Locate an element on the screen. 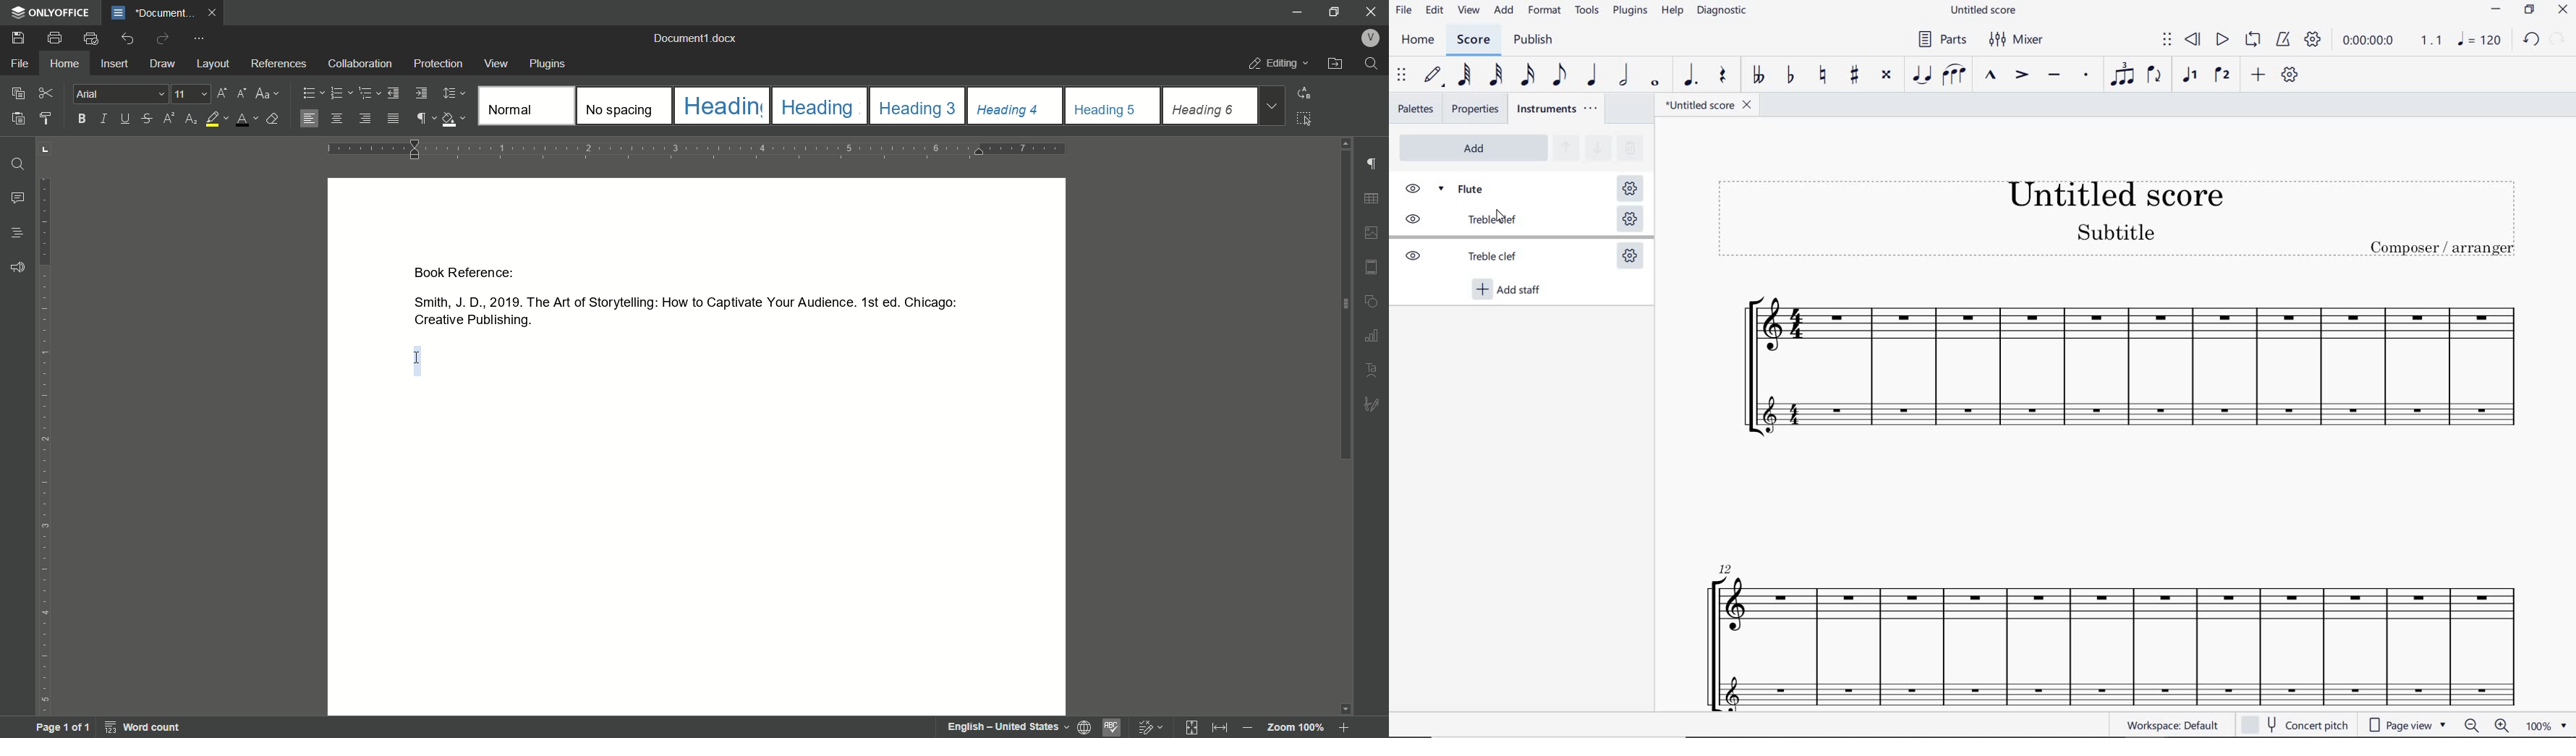 This screenshot has height=756, width=2576. justified is located at coordinates (393, 119).